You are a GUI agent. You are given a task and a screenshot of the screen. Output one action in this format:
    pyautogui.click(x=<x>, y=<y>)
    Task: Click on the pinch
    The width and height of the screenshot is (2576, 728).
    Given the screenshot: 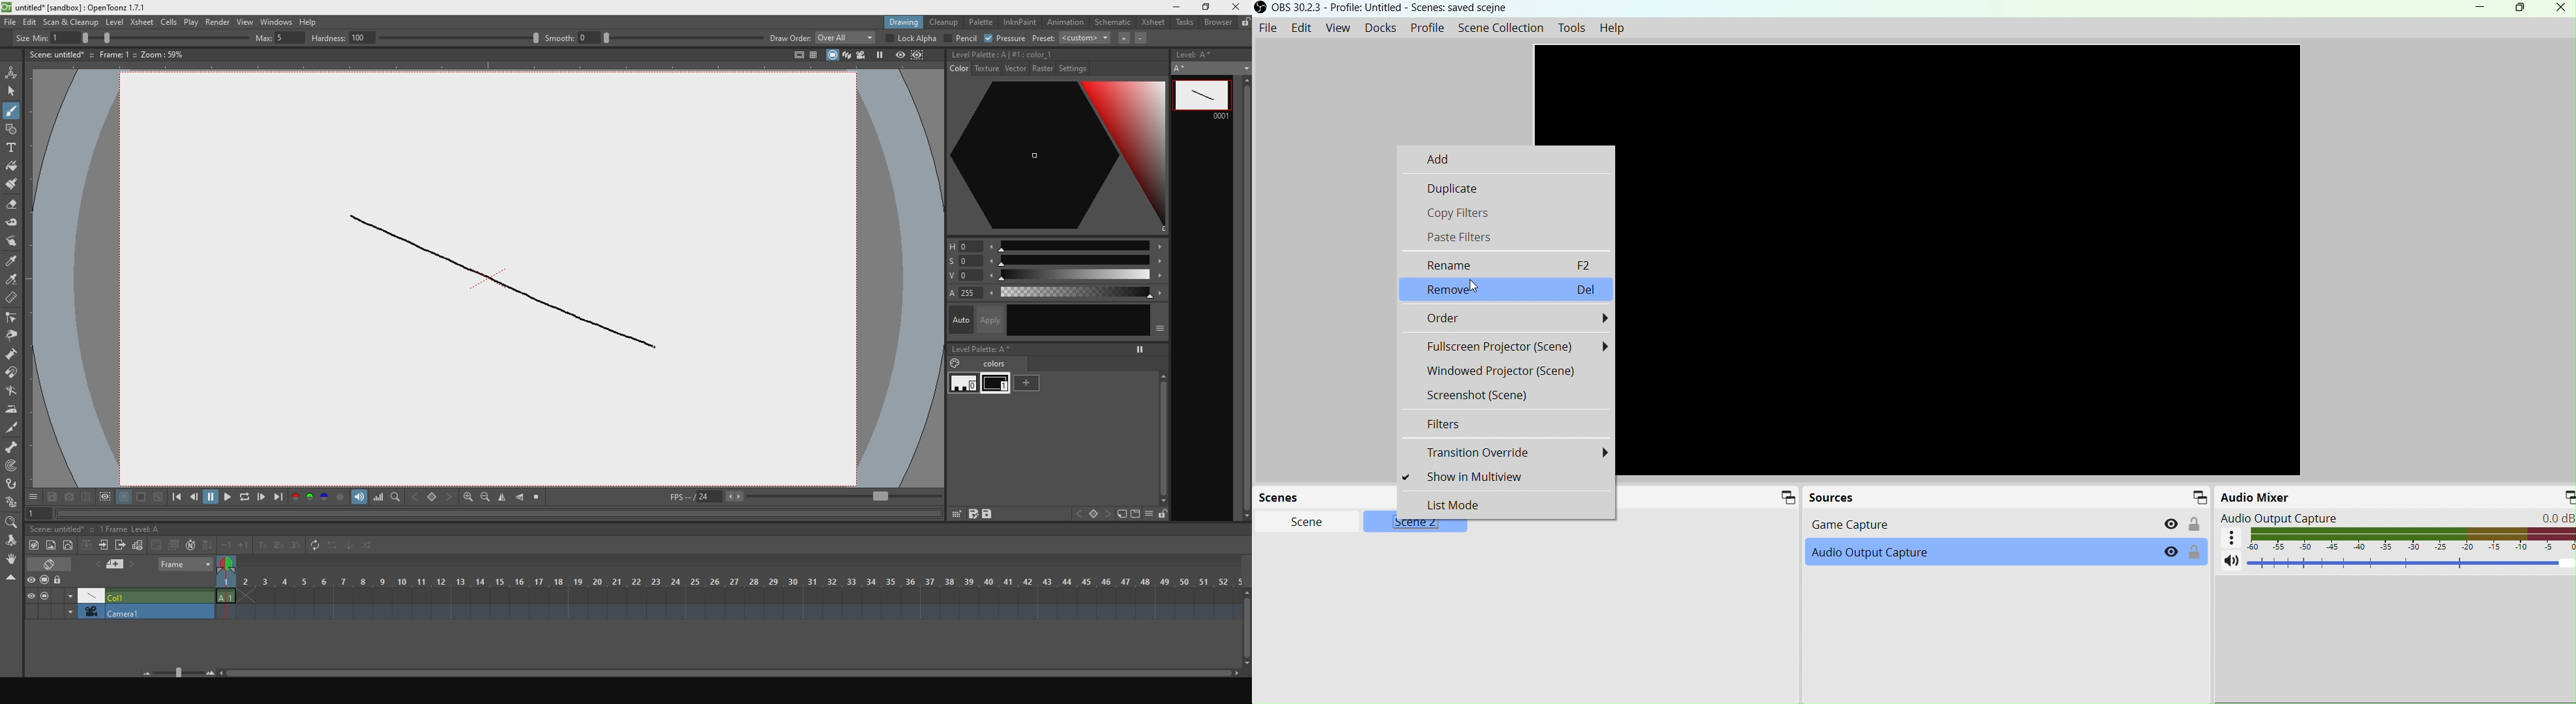 What is the action you would take?
    pyautogui.click(x=13, y=336)
    